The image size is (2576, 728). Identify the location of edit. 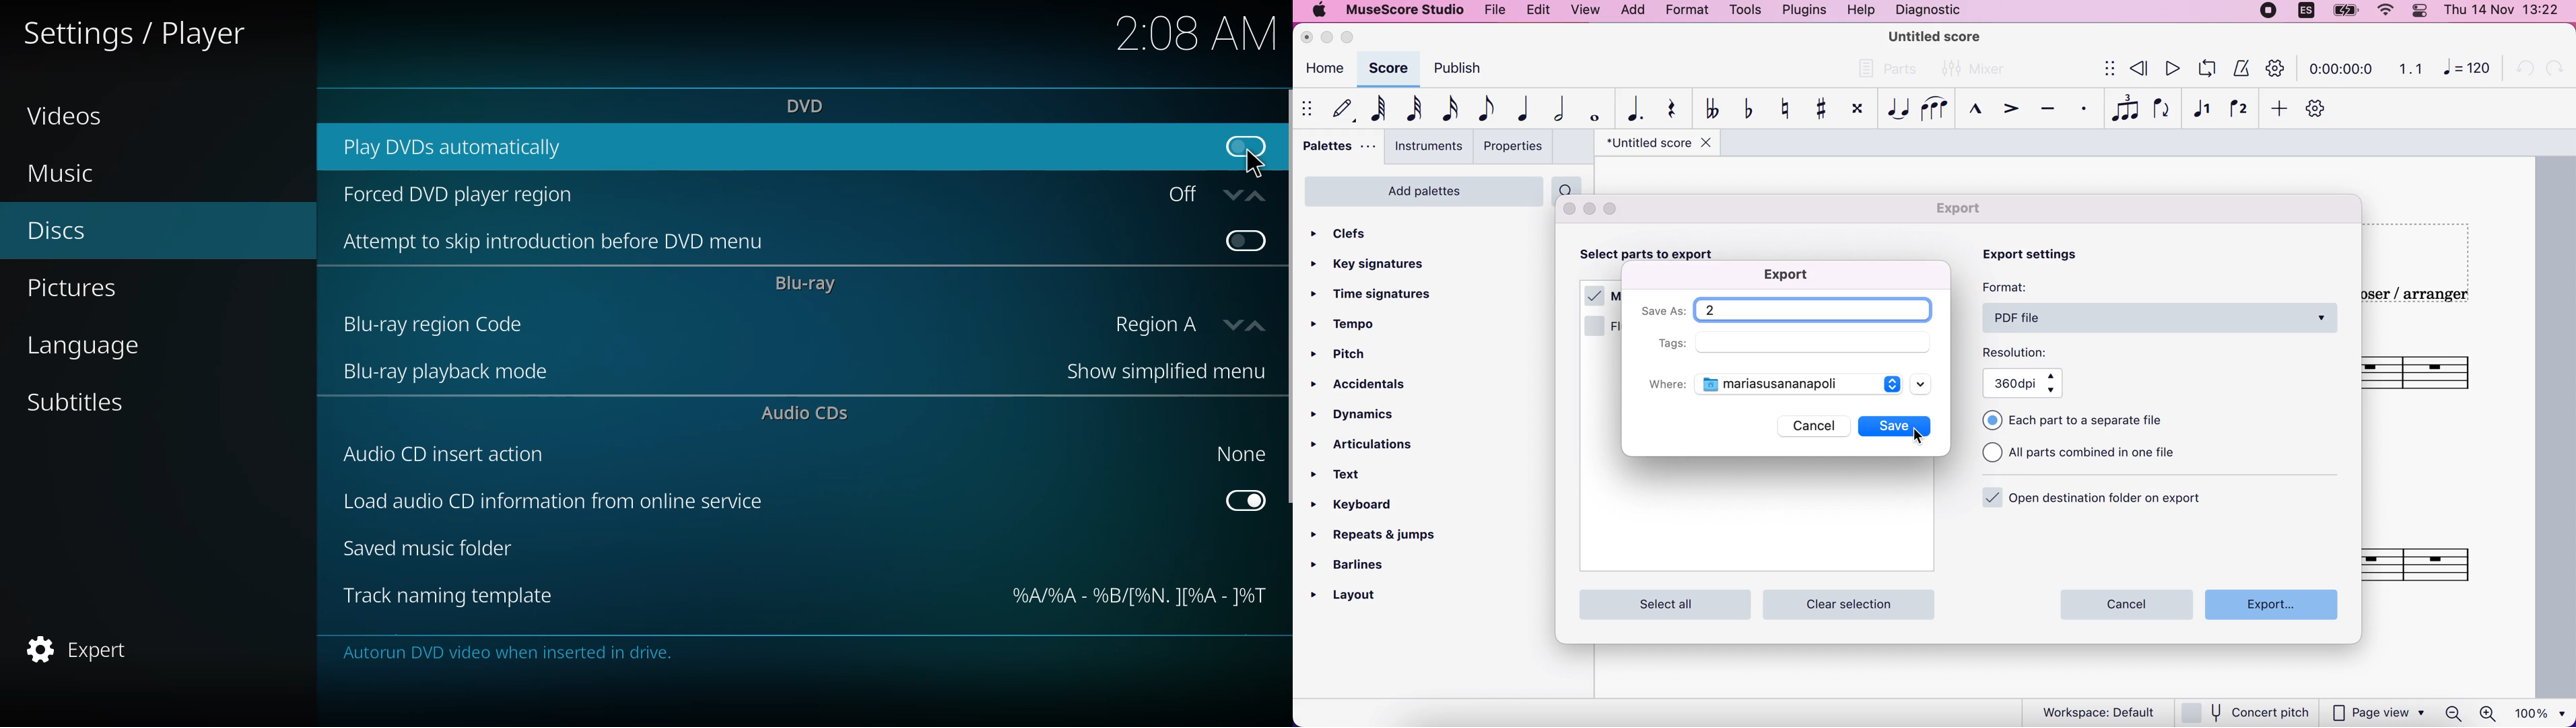
(1535, 12).